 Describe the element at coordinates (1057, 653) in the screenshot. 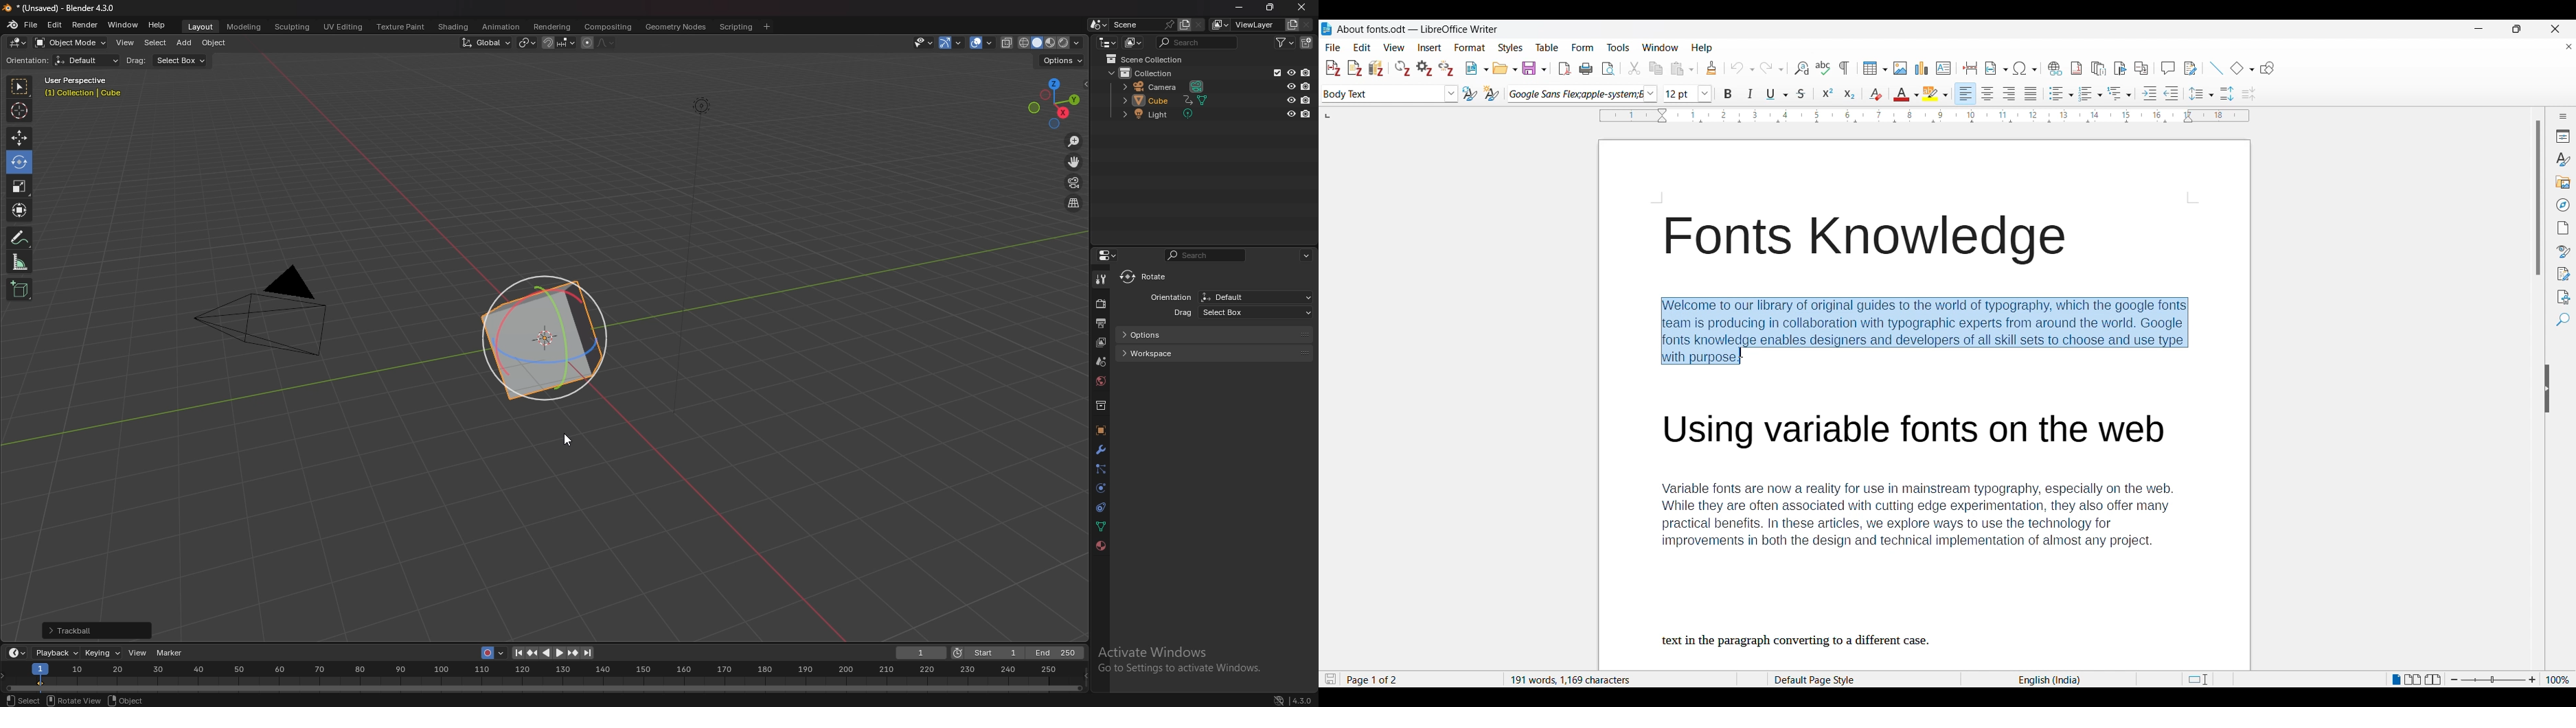

I see `end` at that location.